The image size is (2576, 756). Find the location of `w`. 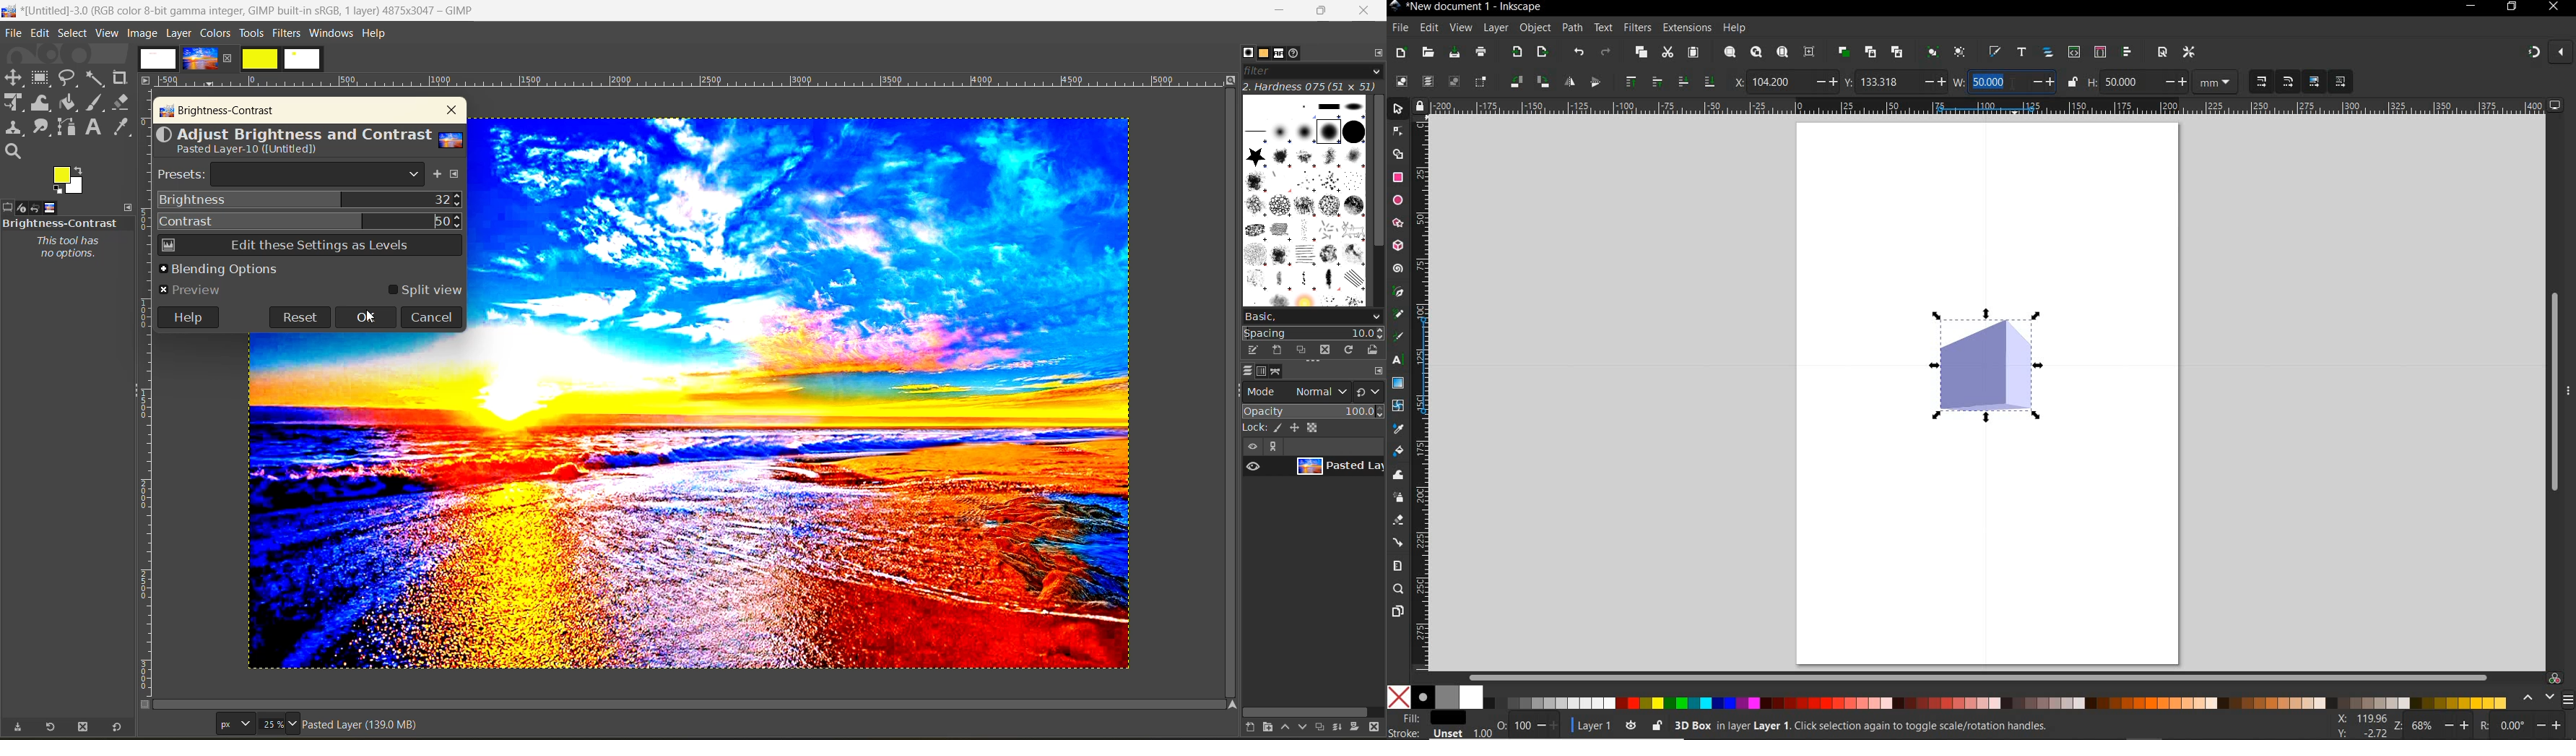

w is located at coordinates (1959, 82).